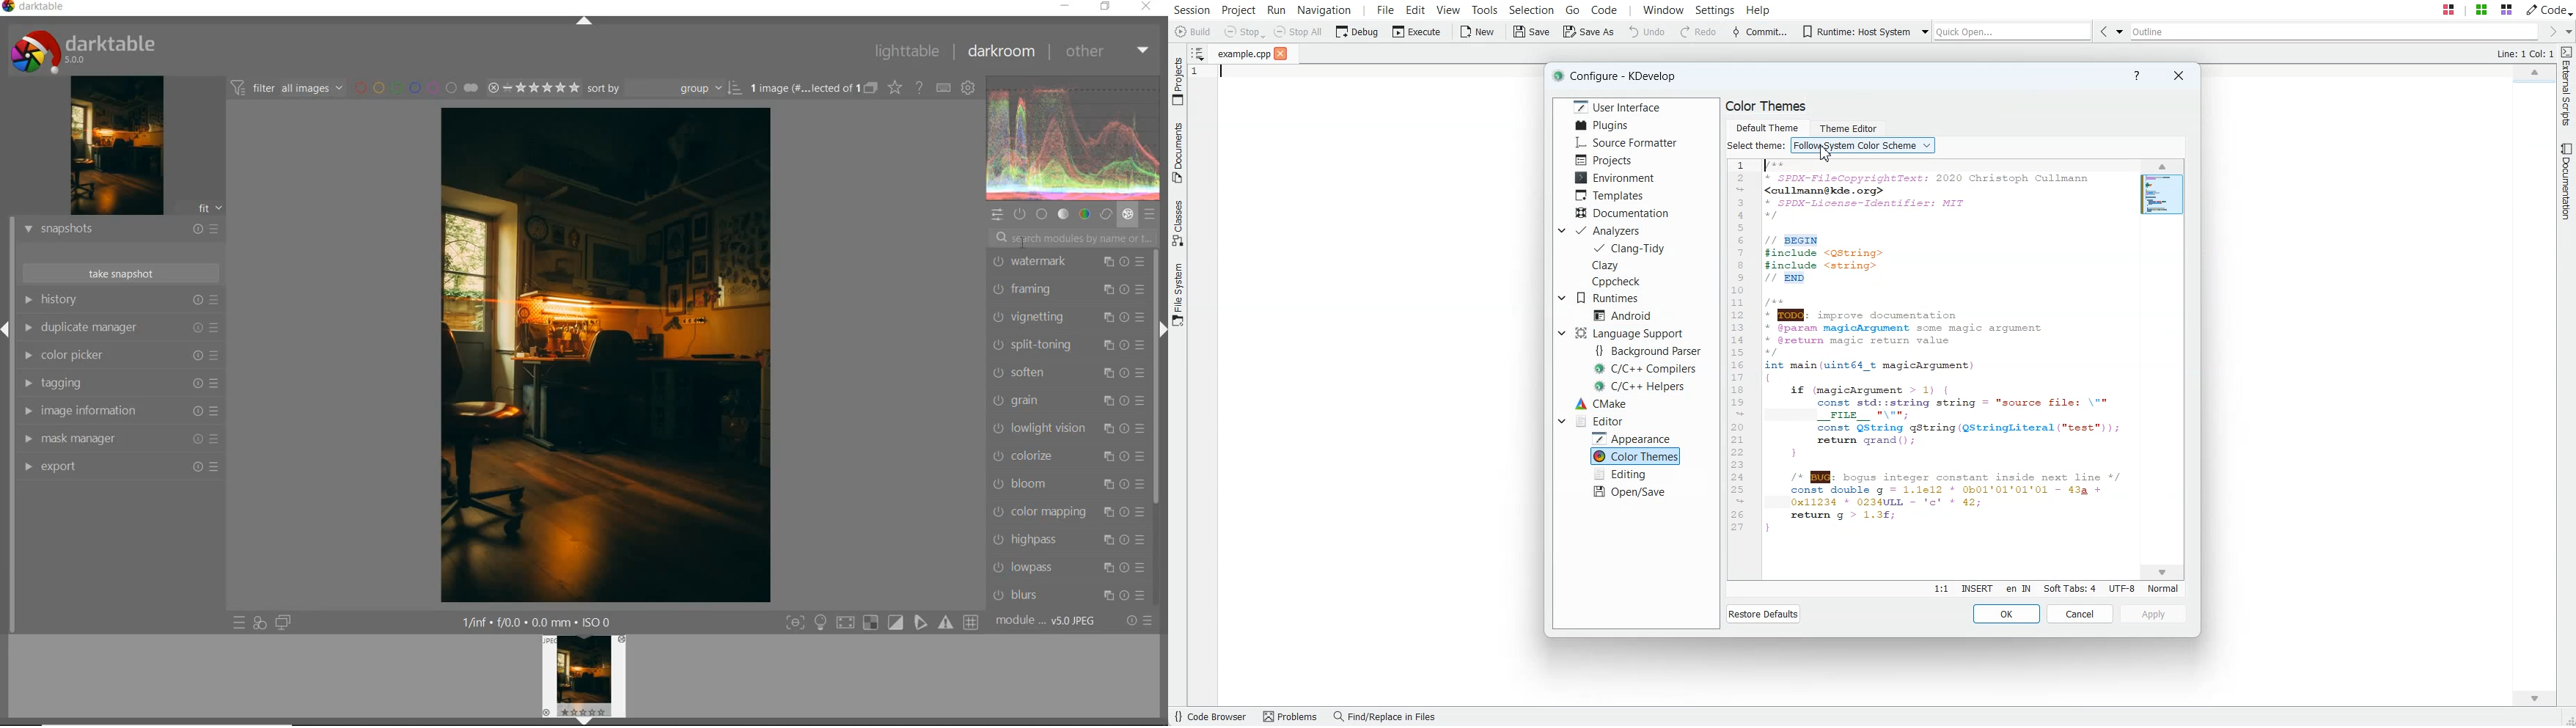 Image resolution: width=2576 pixels, height=728 pixels. Describe the element at coordinates (1178, 225) in the screenshot. I see `Classes` at that location.